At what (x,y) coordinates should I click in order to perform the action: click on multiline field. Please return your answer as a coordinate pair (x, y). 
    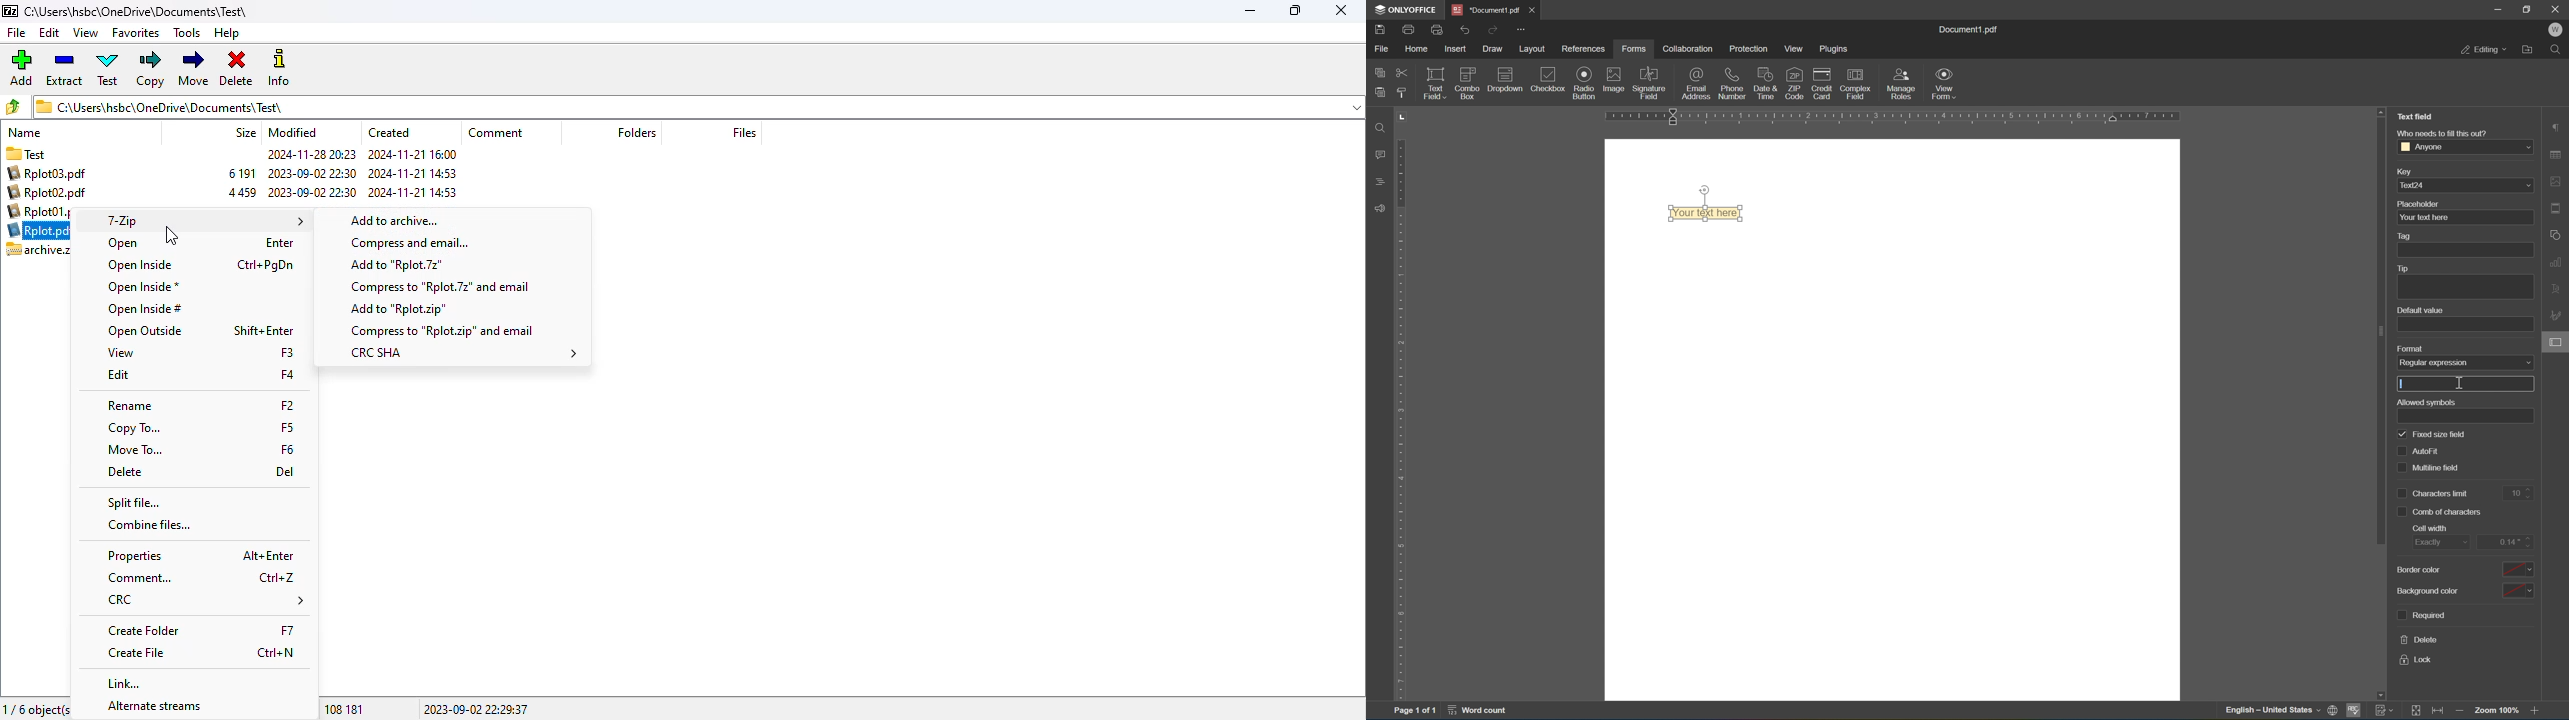
    Looking at the image, I should click on (2430, 469).